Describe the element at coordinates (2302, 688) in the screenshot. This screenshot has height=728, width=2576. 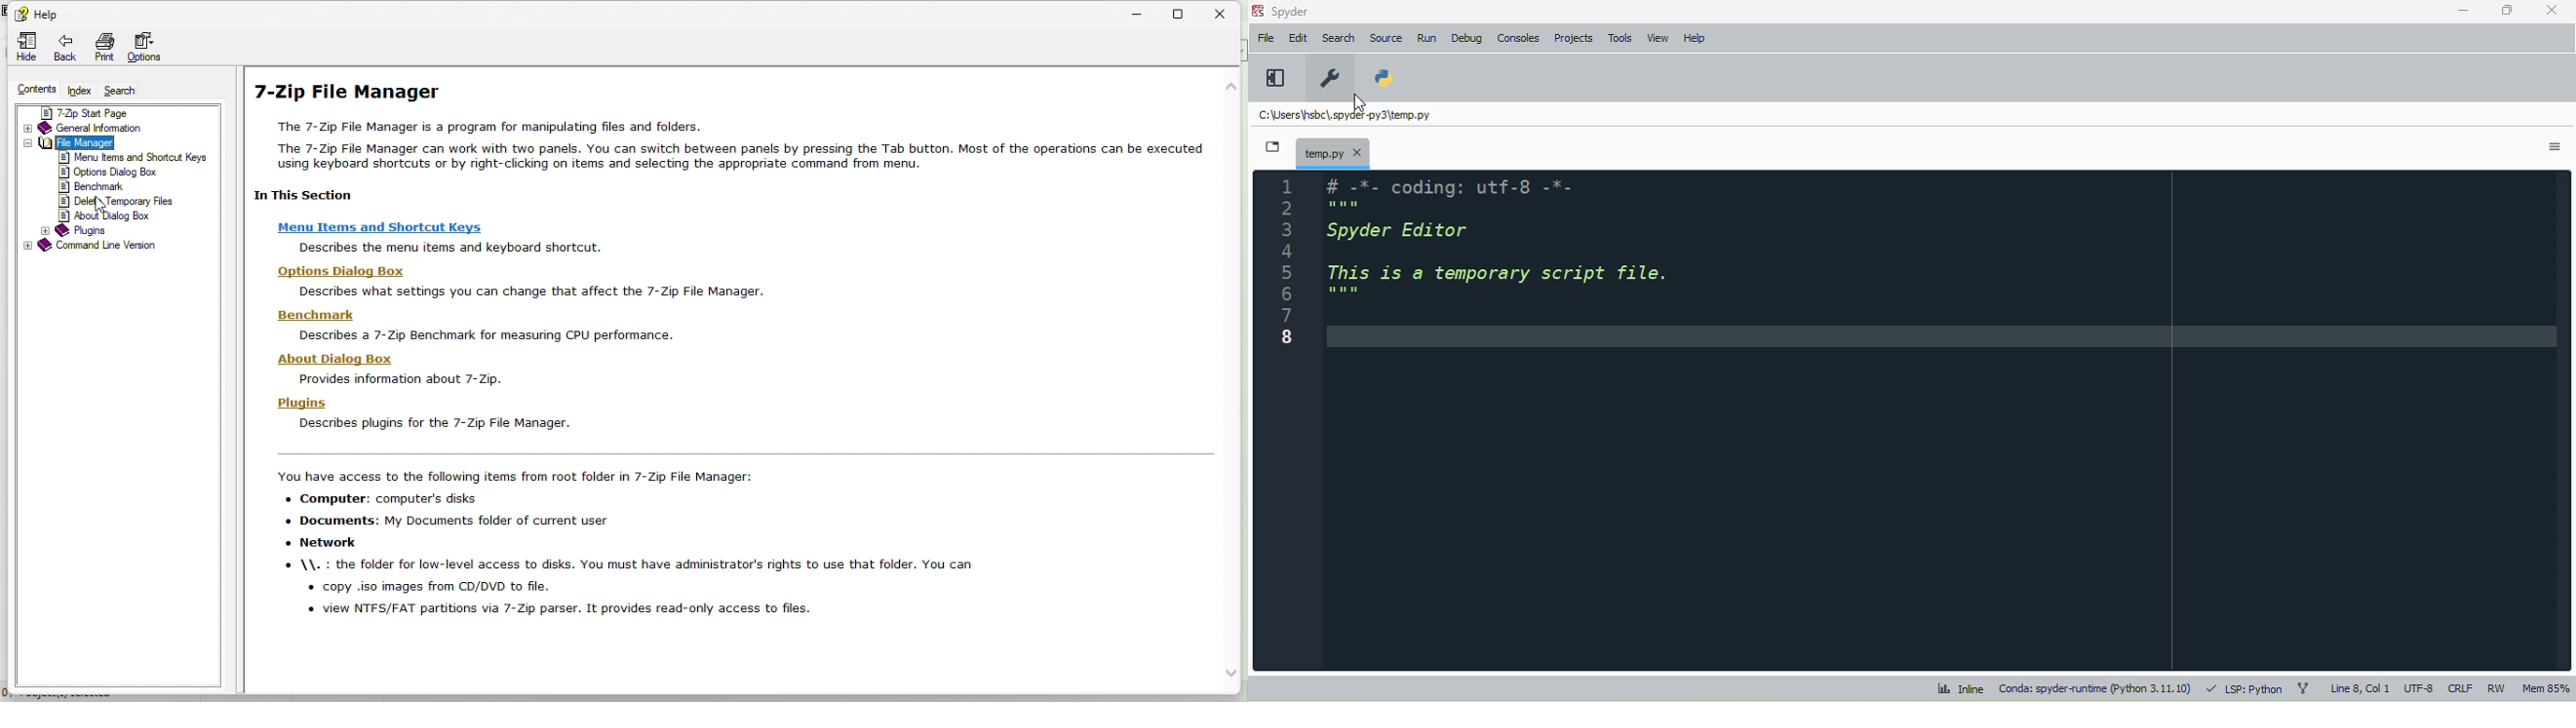
I see `git branch` at that location.